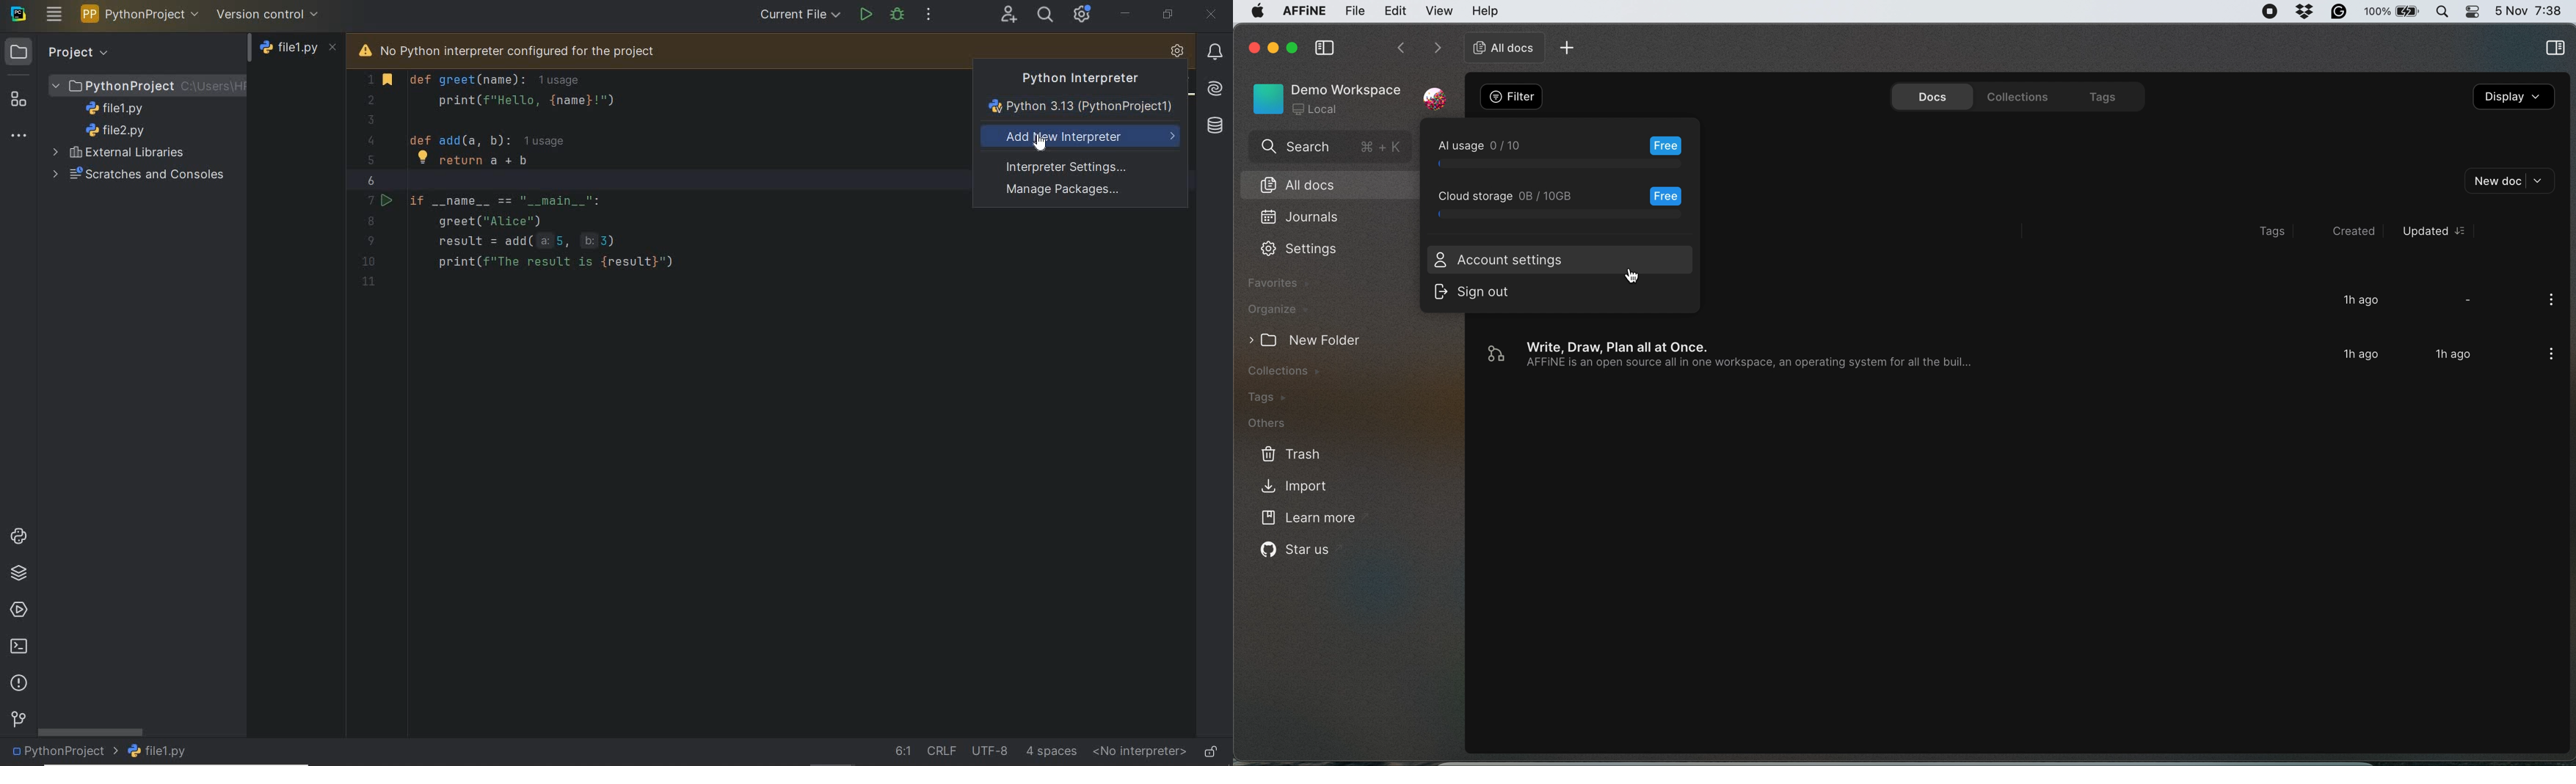 This screenshot has height=784, width=2576. Describe the element at coordinates (54, 14) in the screenshot. I see `main menu` at that location.